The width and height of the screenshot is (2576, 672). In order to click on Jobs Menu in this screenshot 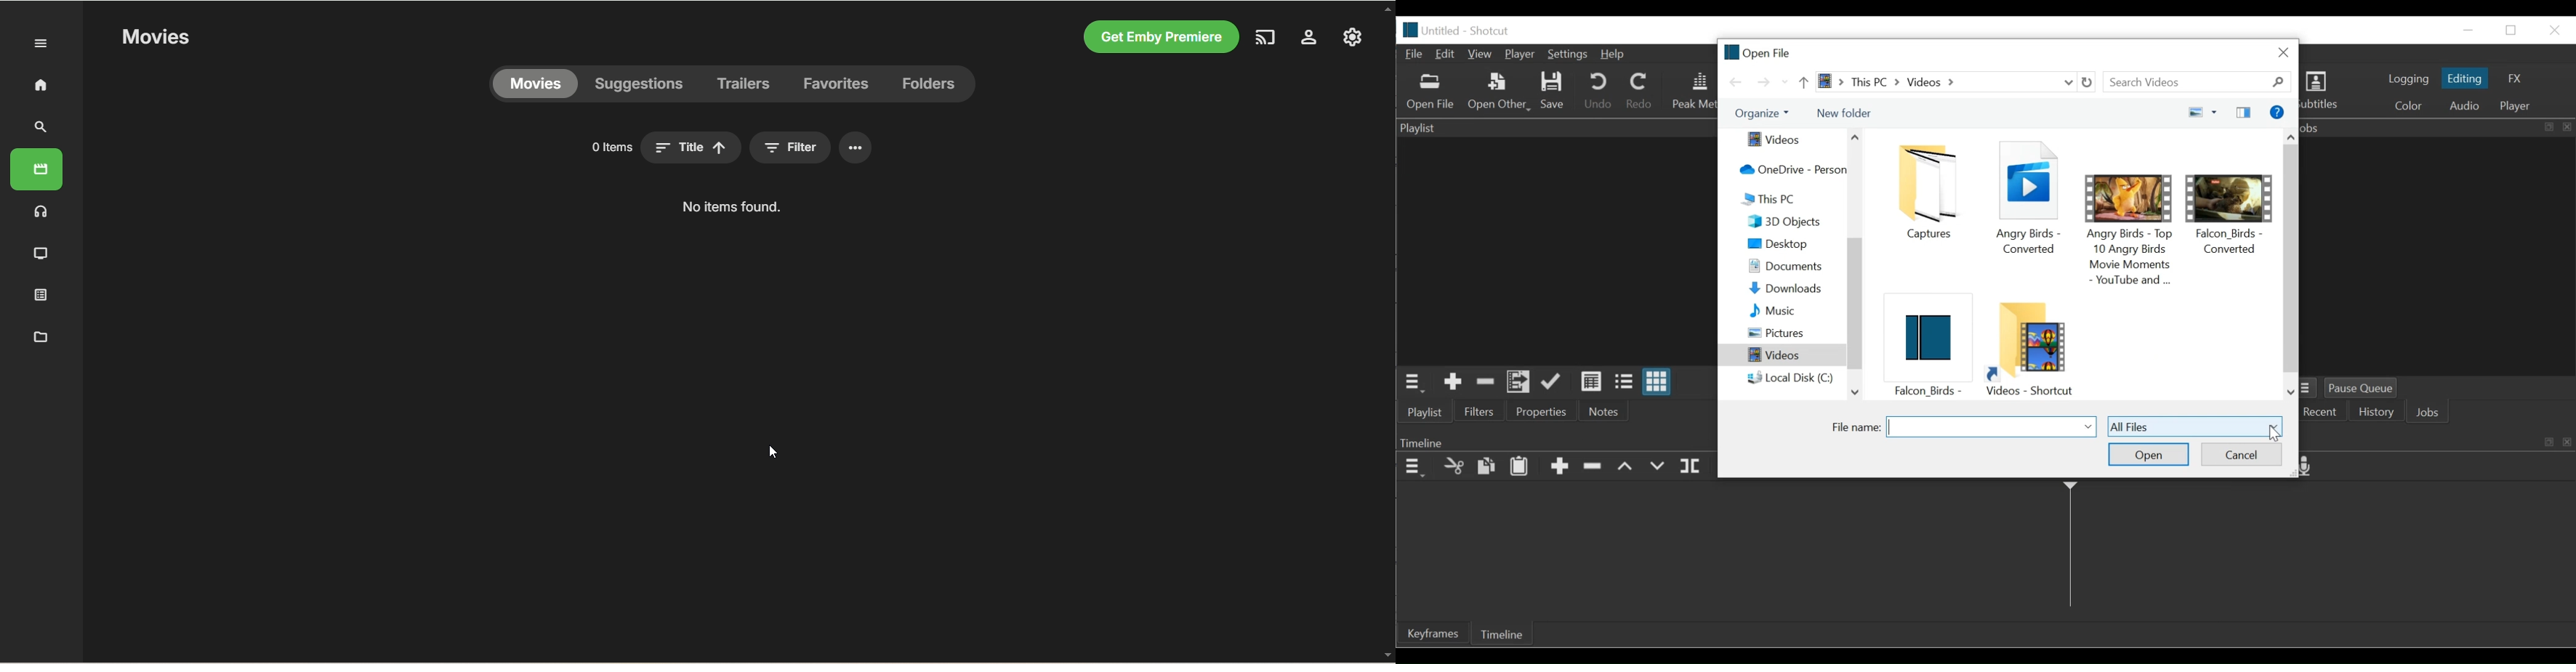, I will do `click(2310, 389)`.